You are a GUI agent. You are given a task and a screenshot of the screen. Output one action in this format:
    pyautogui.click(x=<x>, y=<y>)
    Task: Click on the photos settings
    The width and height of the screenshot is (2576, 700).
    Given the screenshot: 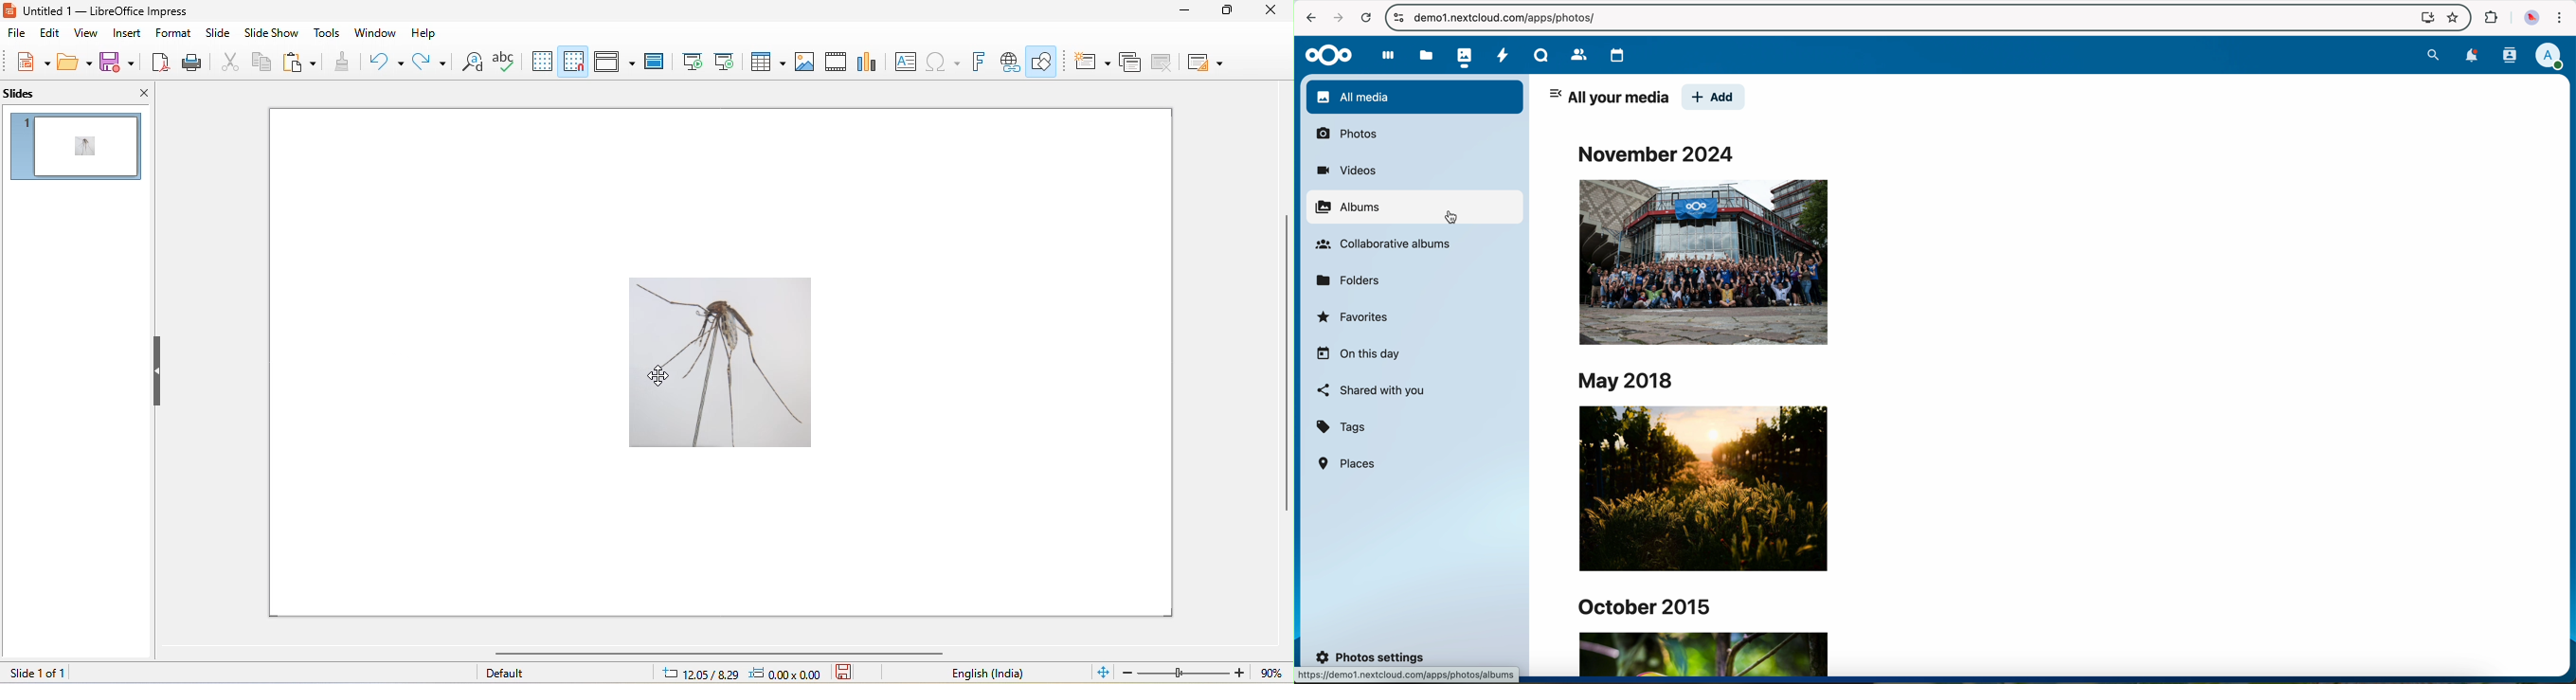 What is the action you would take?
    pyautogui.click(x=1371, y=656)
    